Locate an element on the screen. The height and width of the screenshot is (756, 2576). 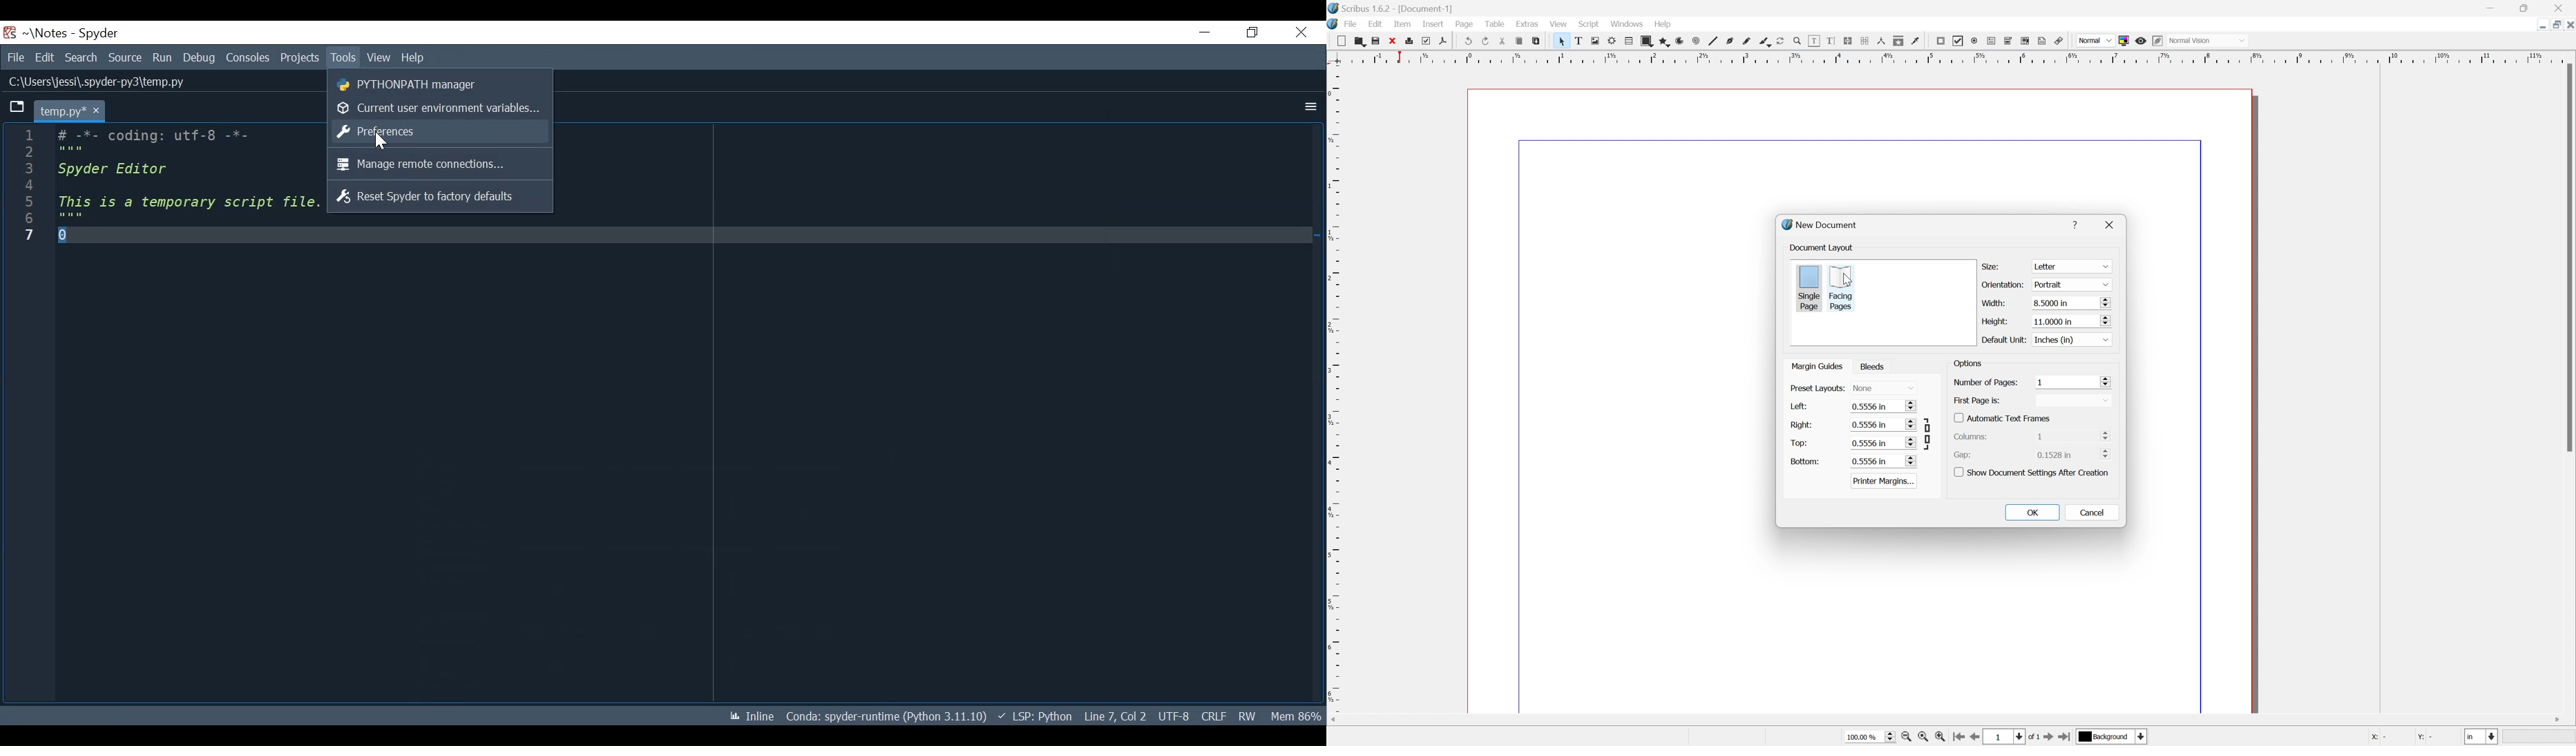
1 is located at coordinates (2072, 381).